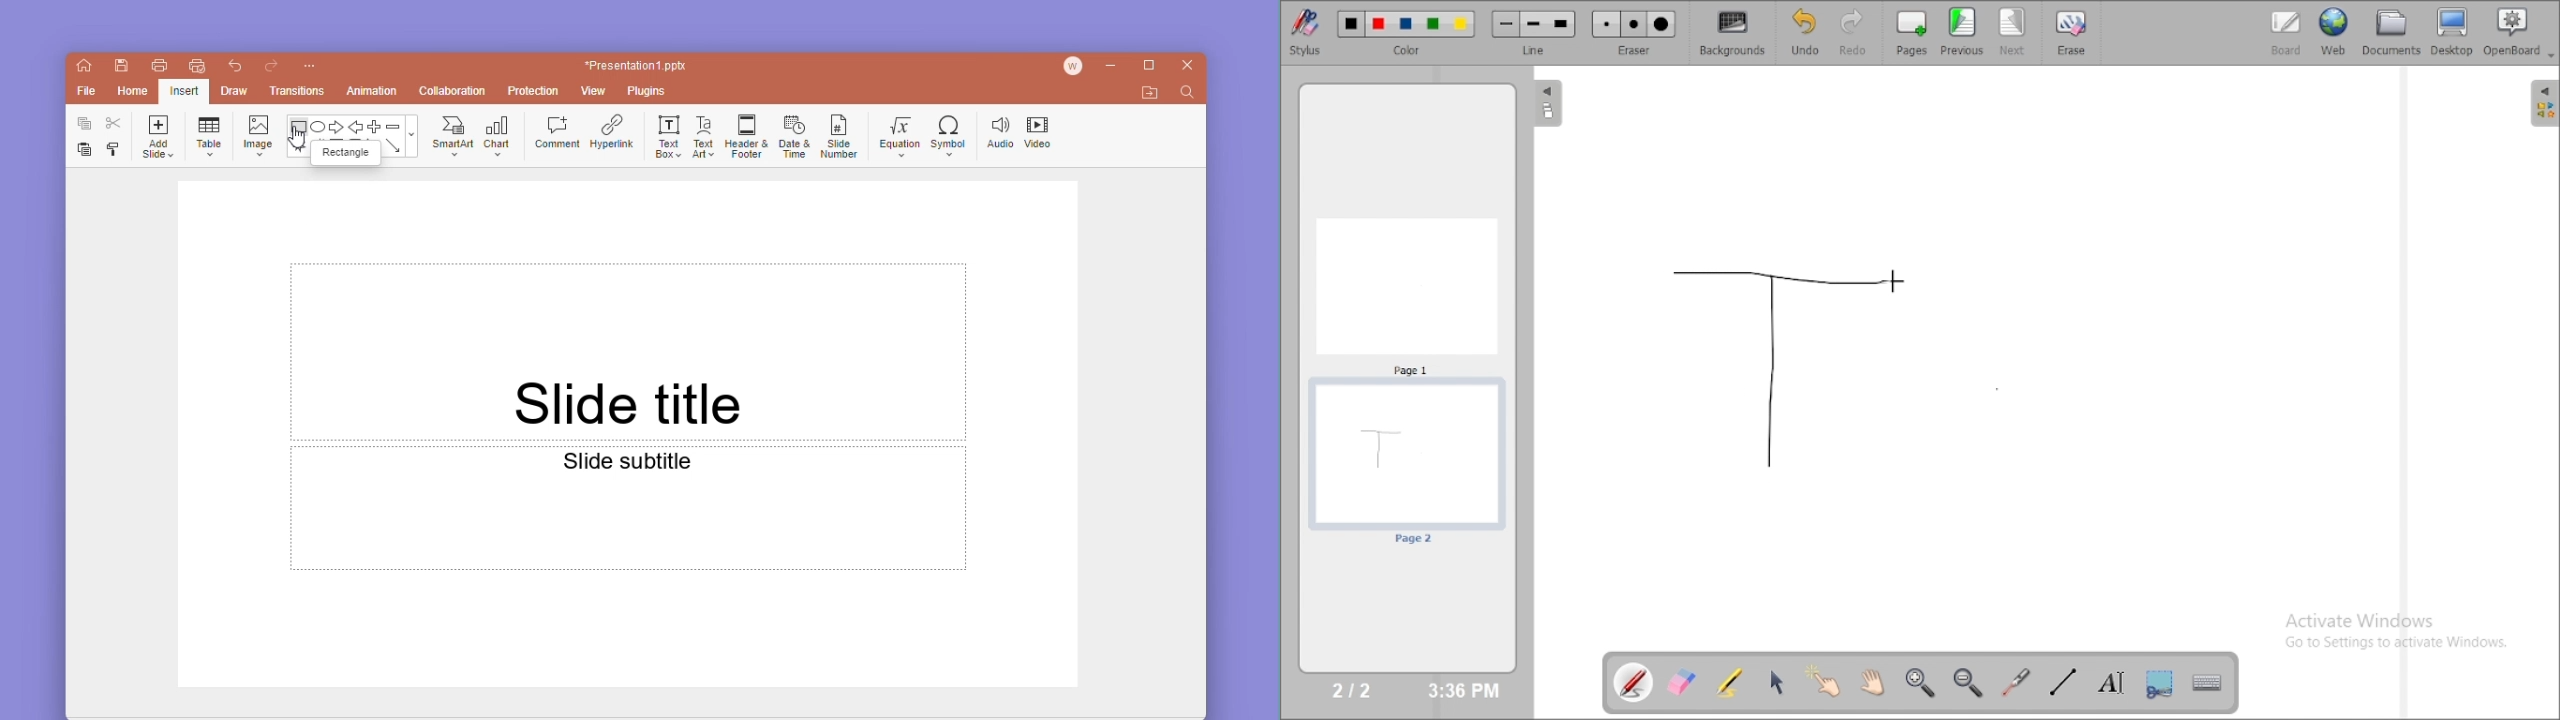  Describe the element at coordinates (393, 125) in the screenshot. I see `minus` at that location.